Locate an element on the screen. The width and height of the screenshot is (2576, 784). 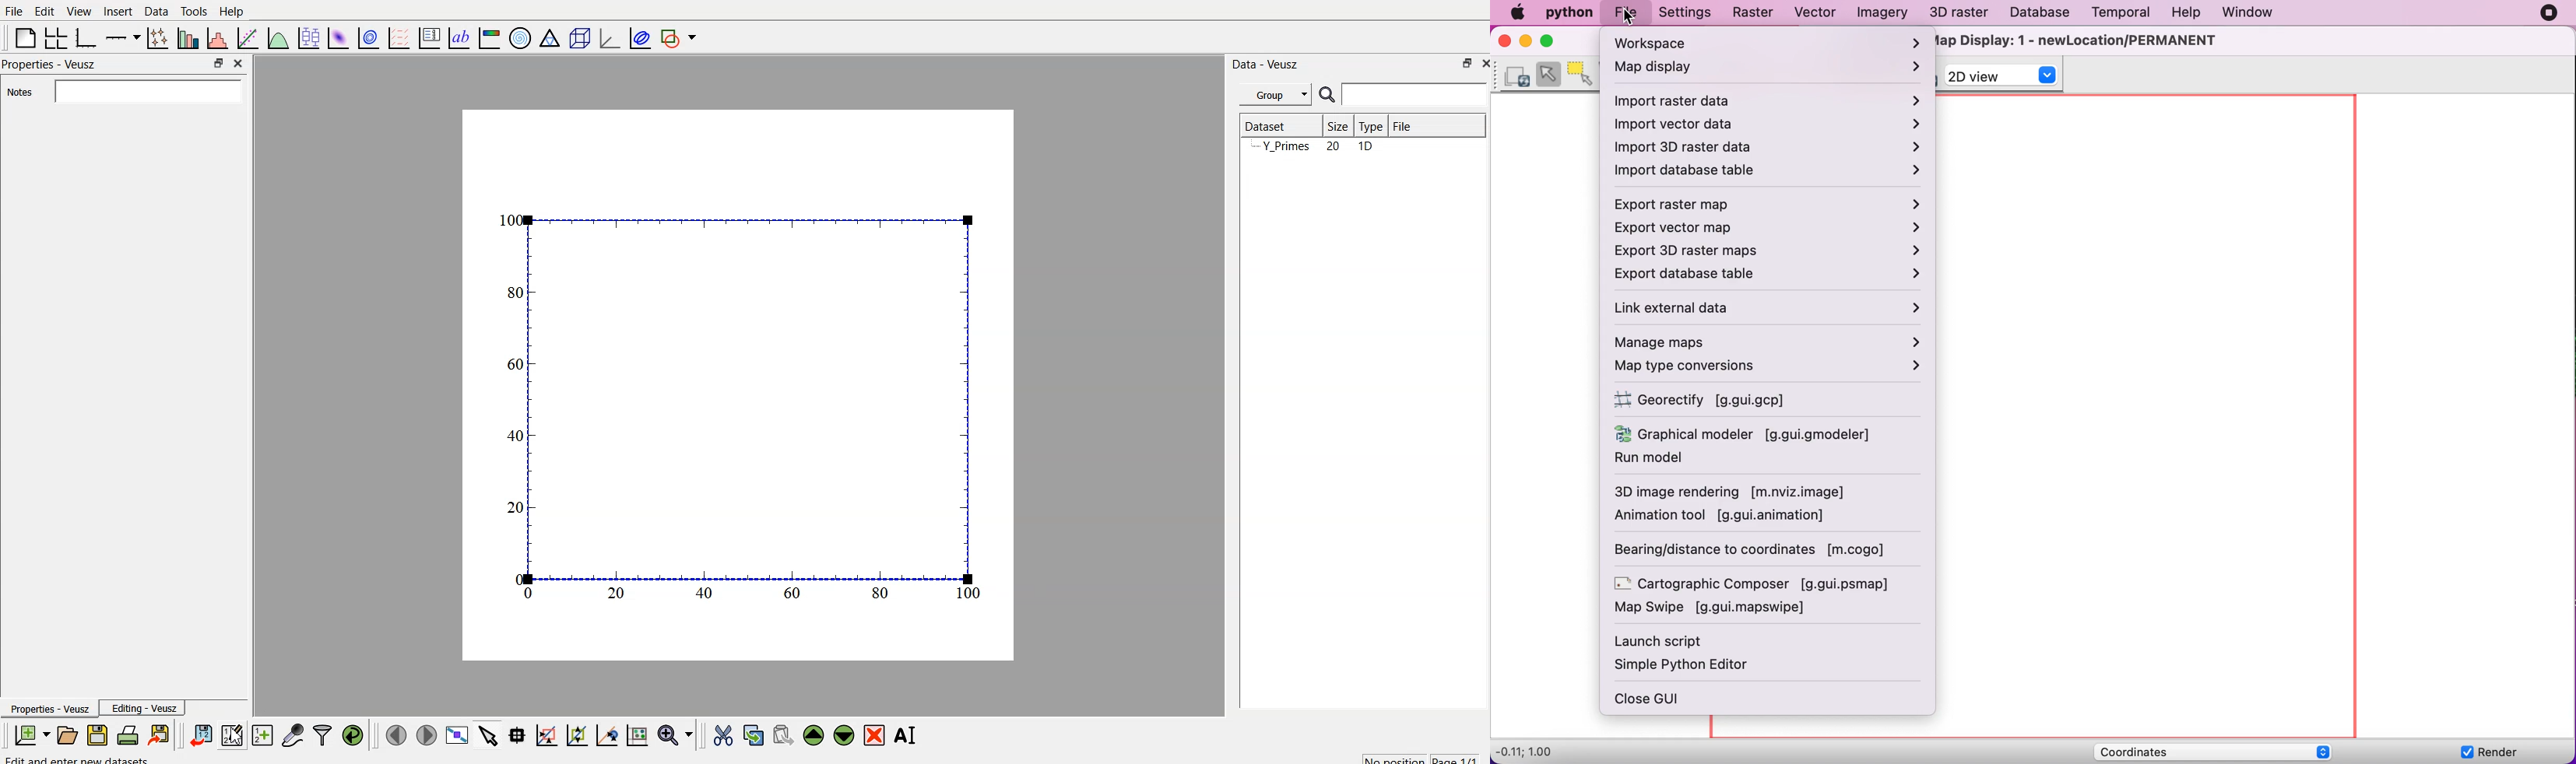
no position page 1/1 is located at coordinates (1413, 756).